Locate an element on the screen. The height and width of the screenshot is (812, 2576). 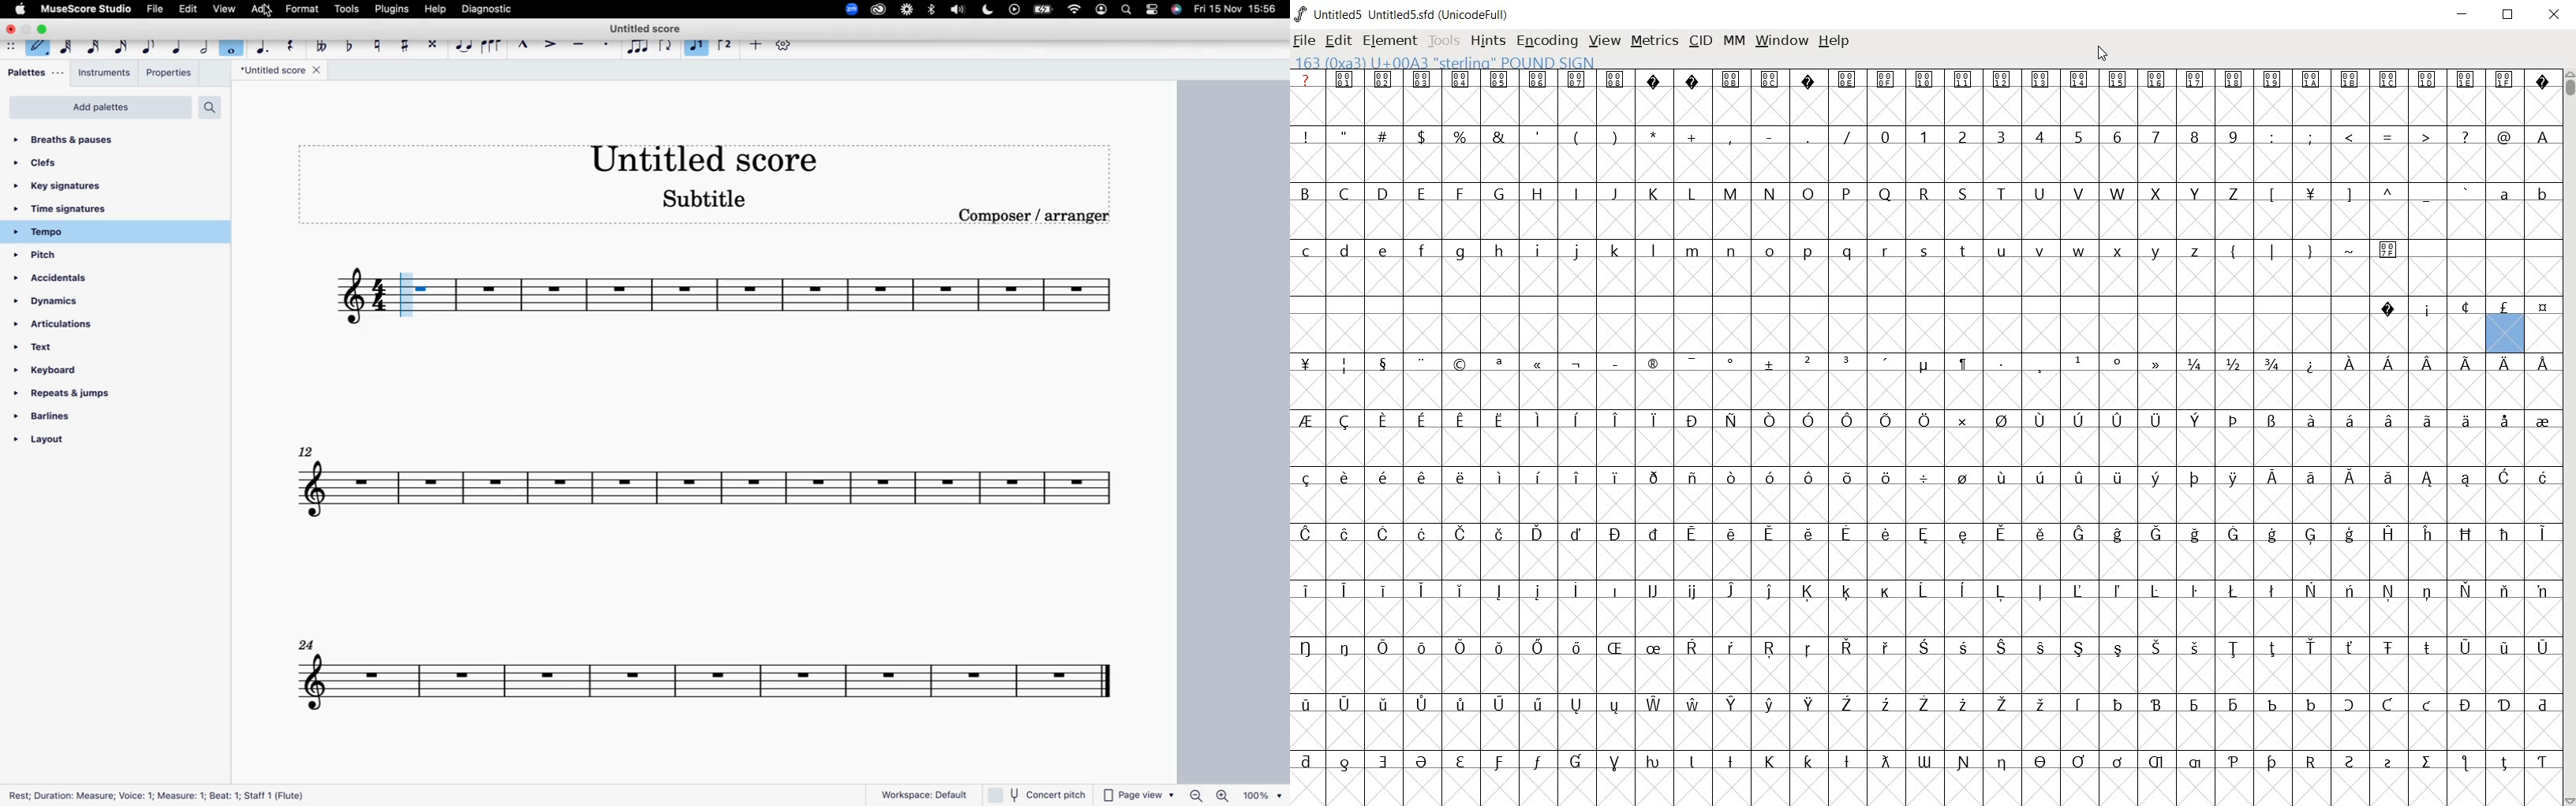
j is located at coordinates (1576, 252).